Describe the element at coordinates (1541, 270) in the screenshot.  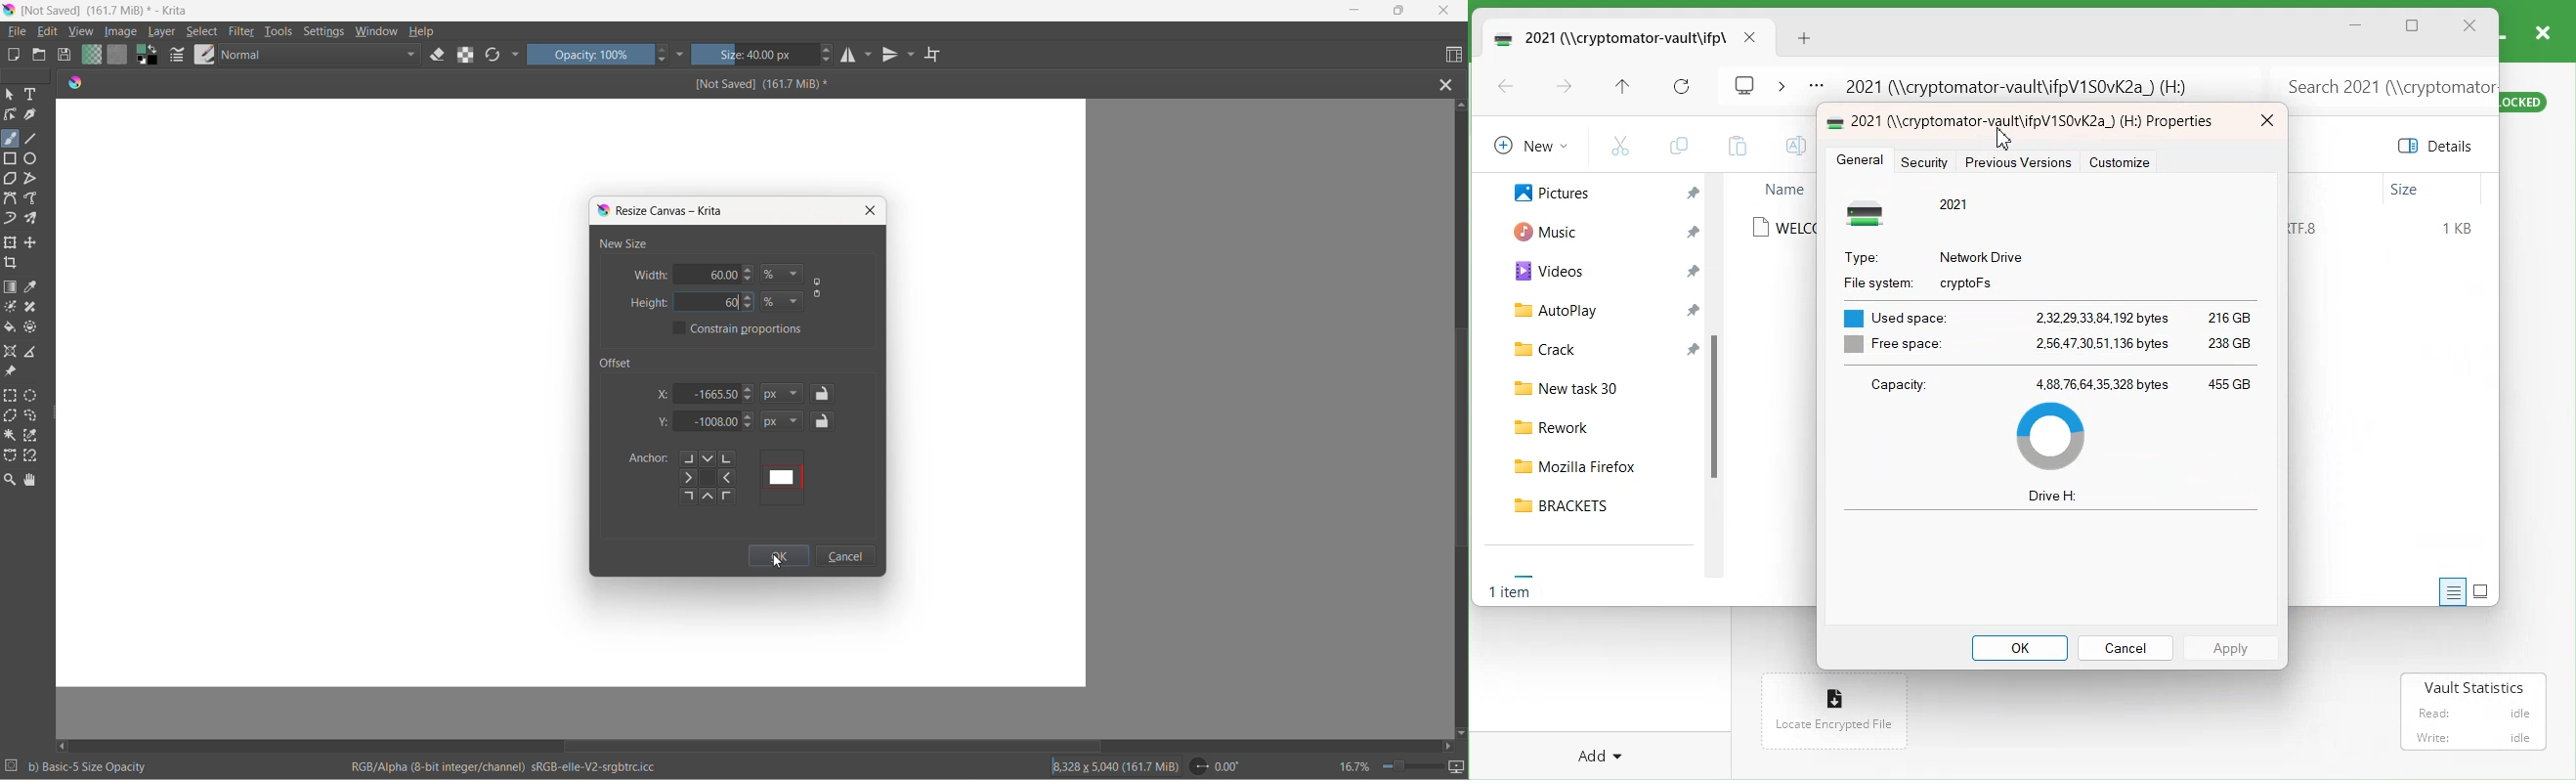
I see `Videos` at that location.